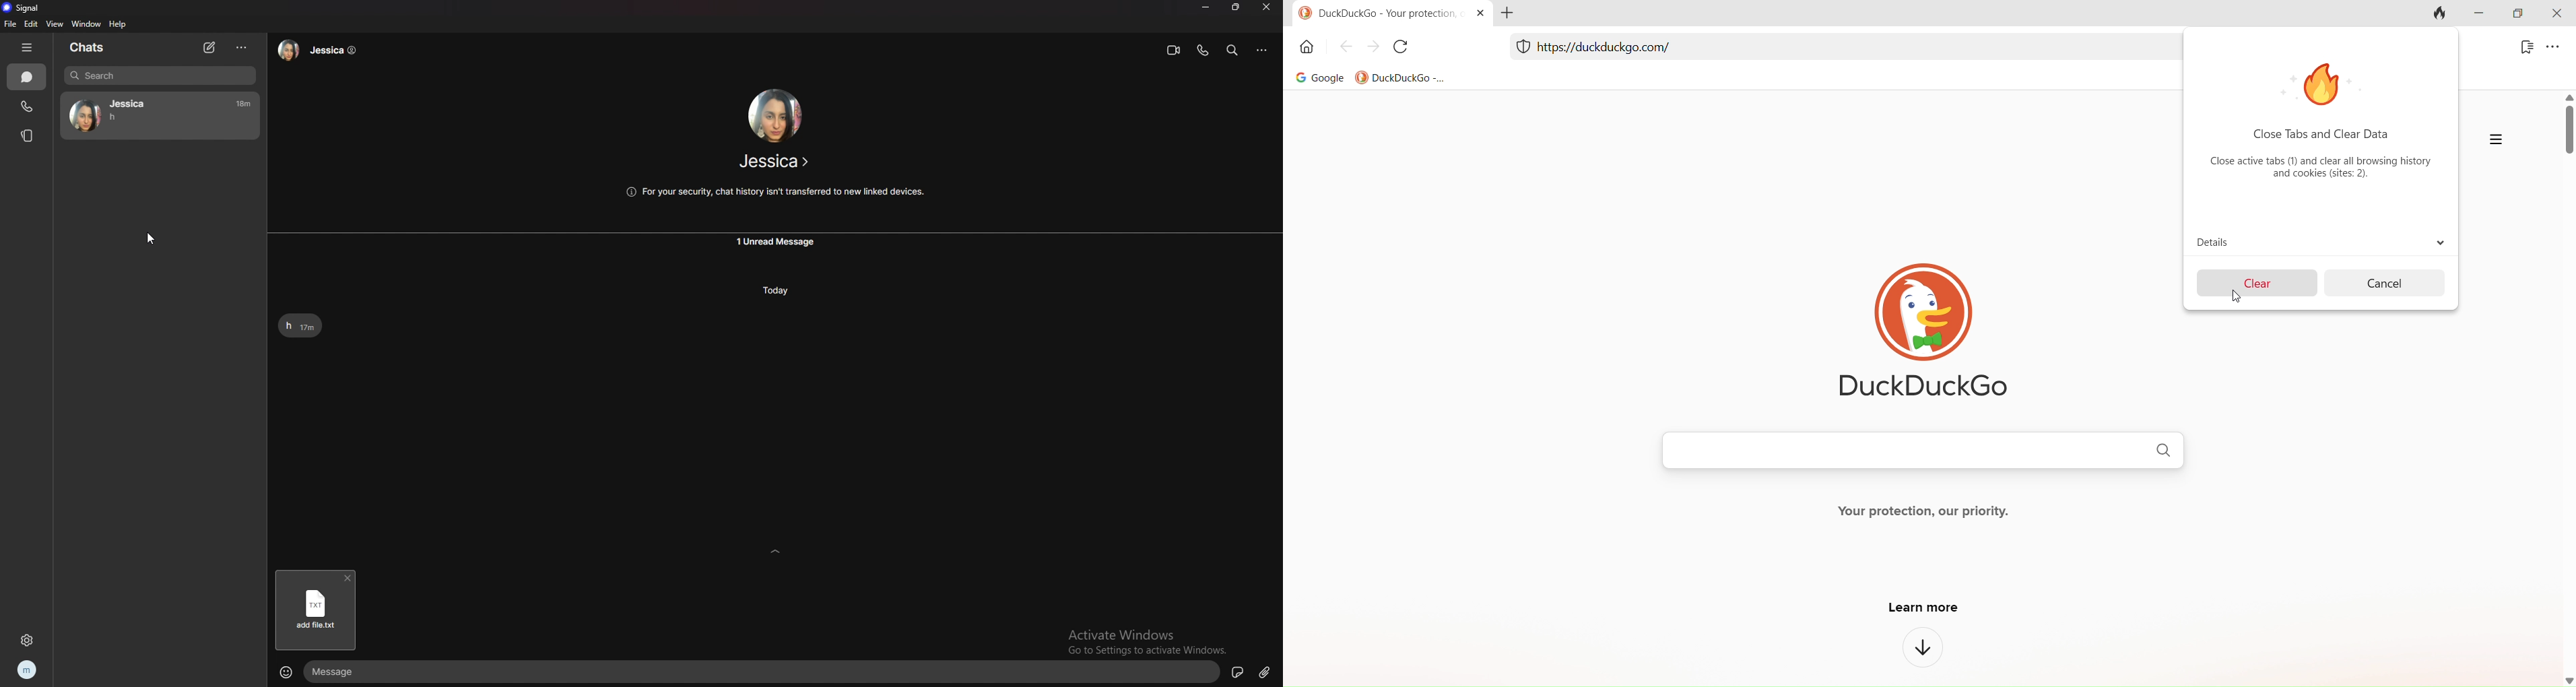  What do you see at coordinates (243, 104) in the screenshot?
I see `17m` at bounding box center [243, 104].